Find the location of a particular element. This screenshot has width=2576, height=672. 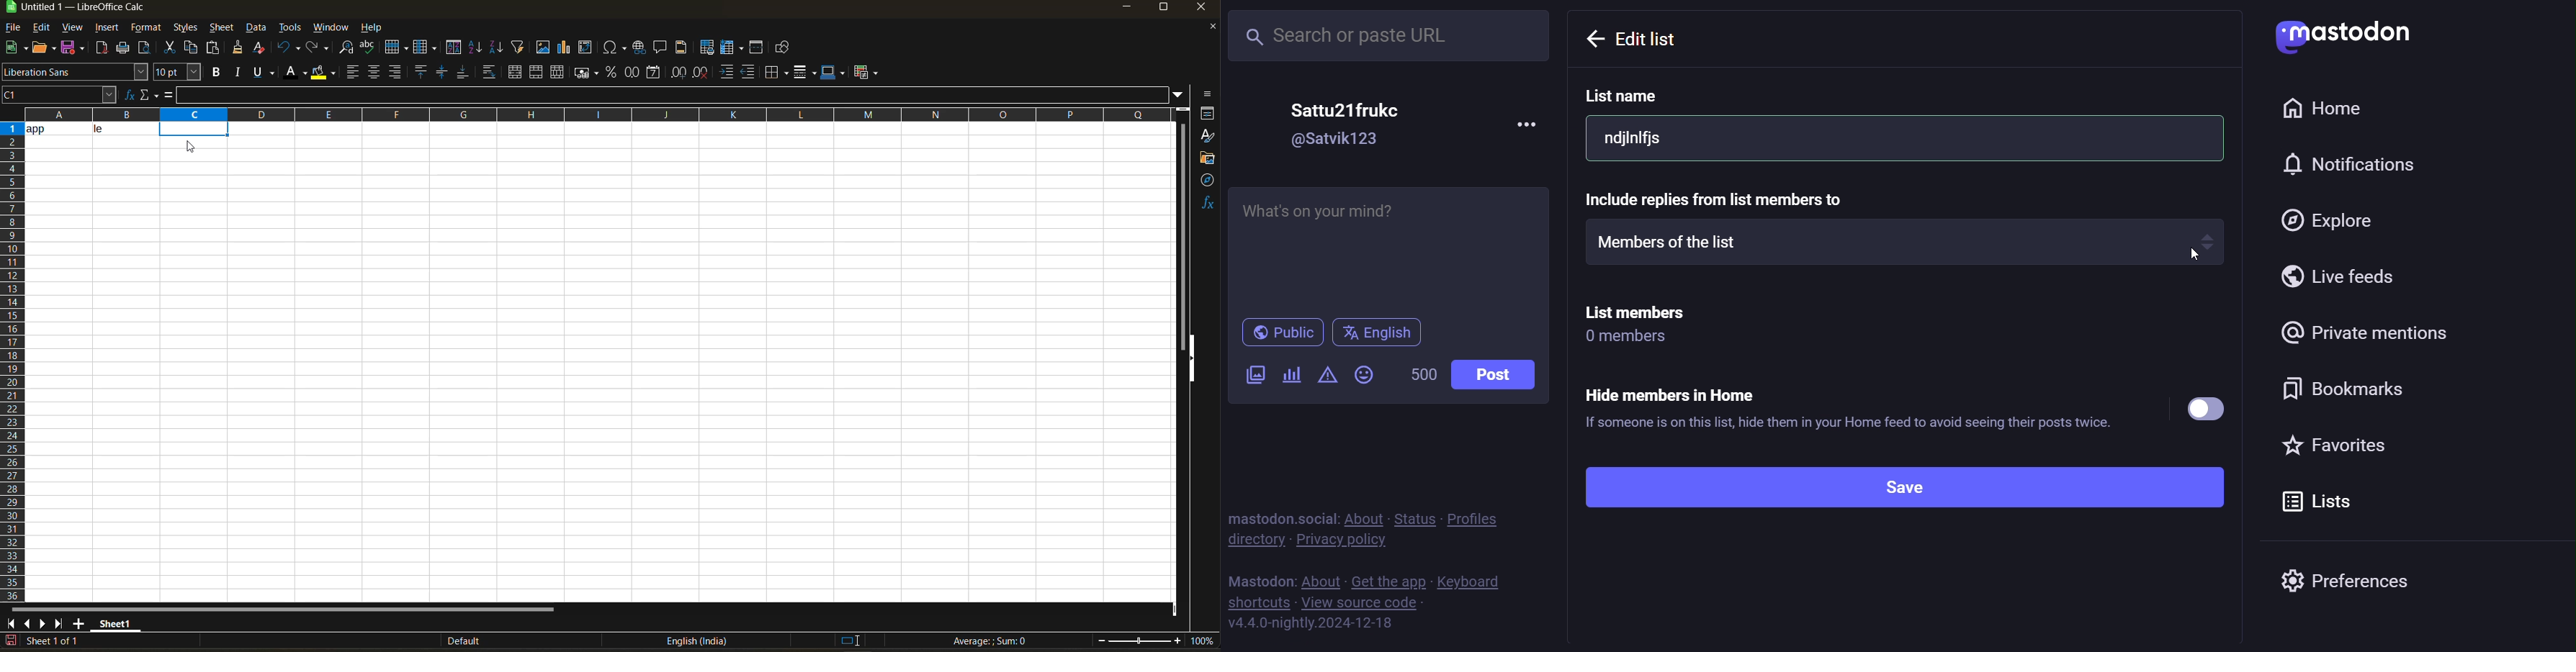

english is located at coordinates (1376, 333).